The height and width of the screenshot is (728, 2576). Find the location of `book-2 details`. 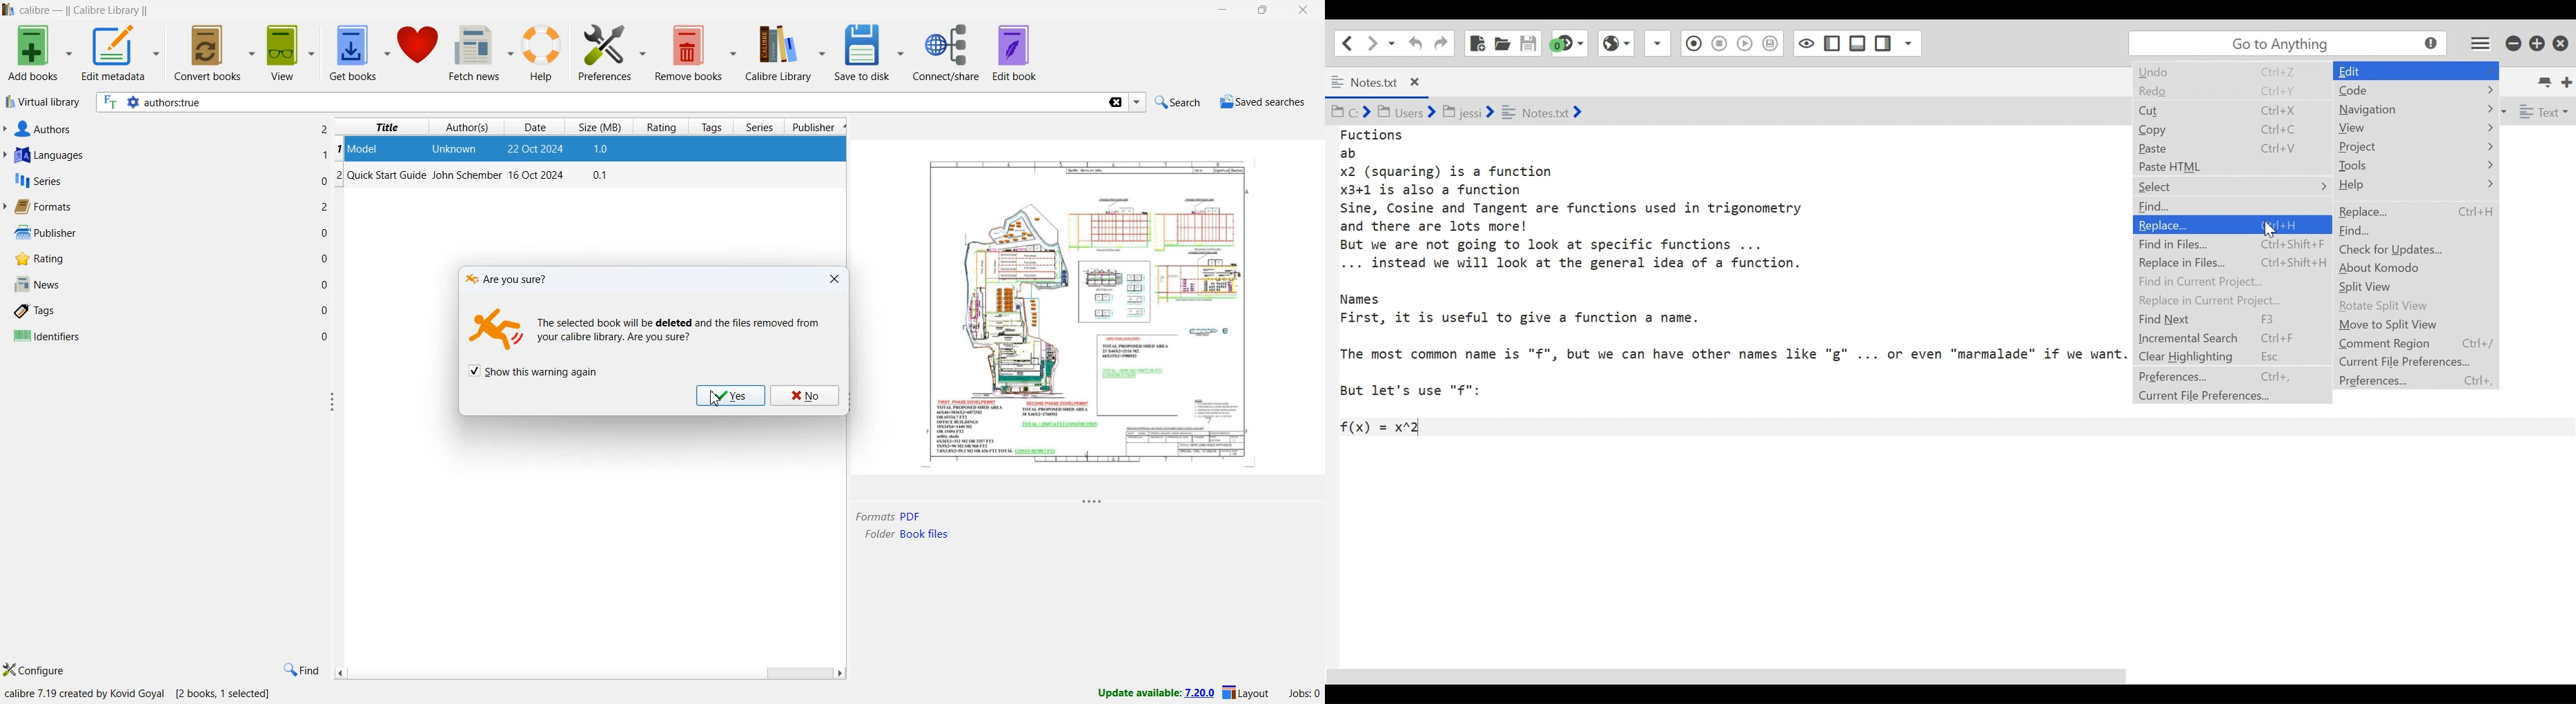

book-2 details is located at coordinates (475, 177).